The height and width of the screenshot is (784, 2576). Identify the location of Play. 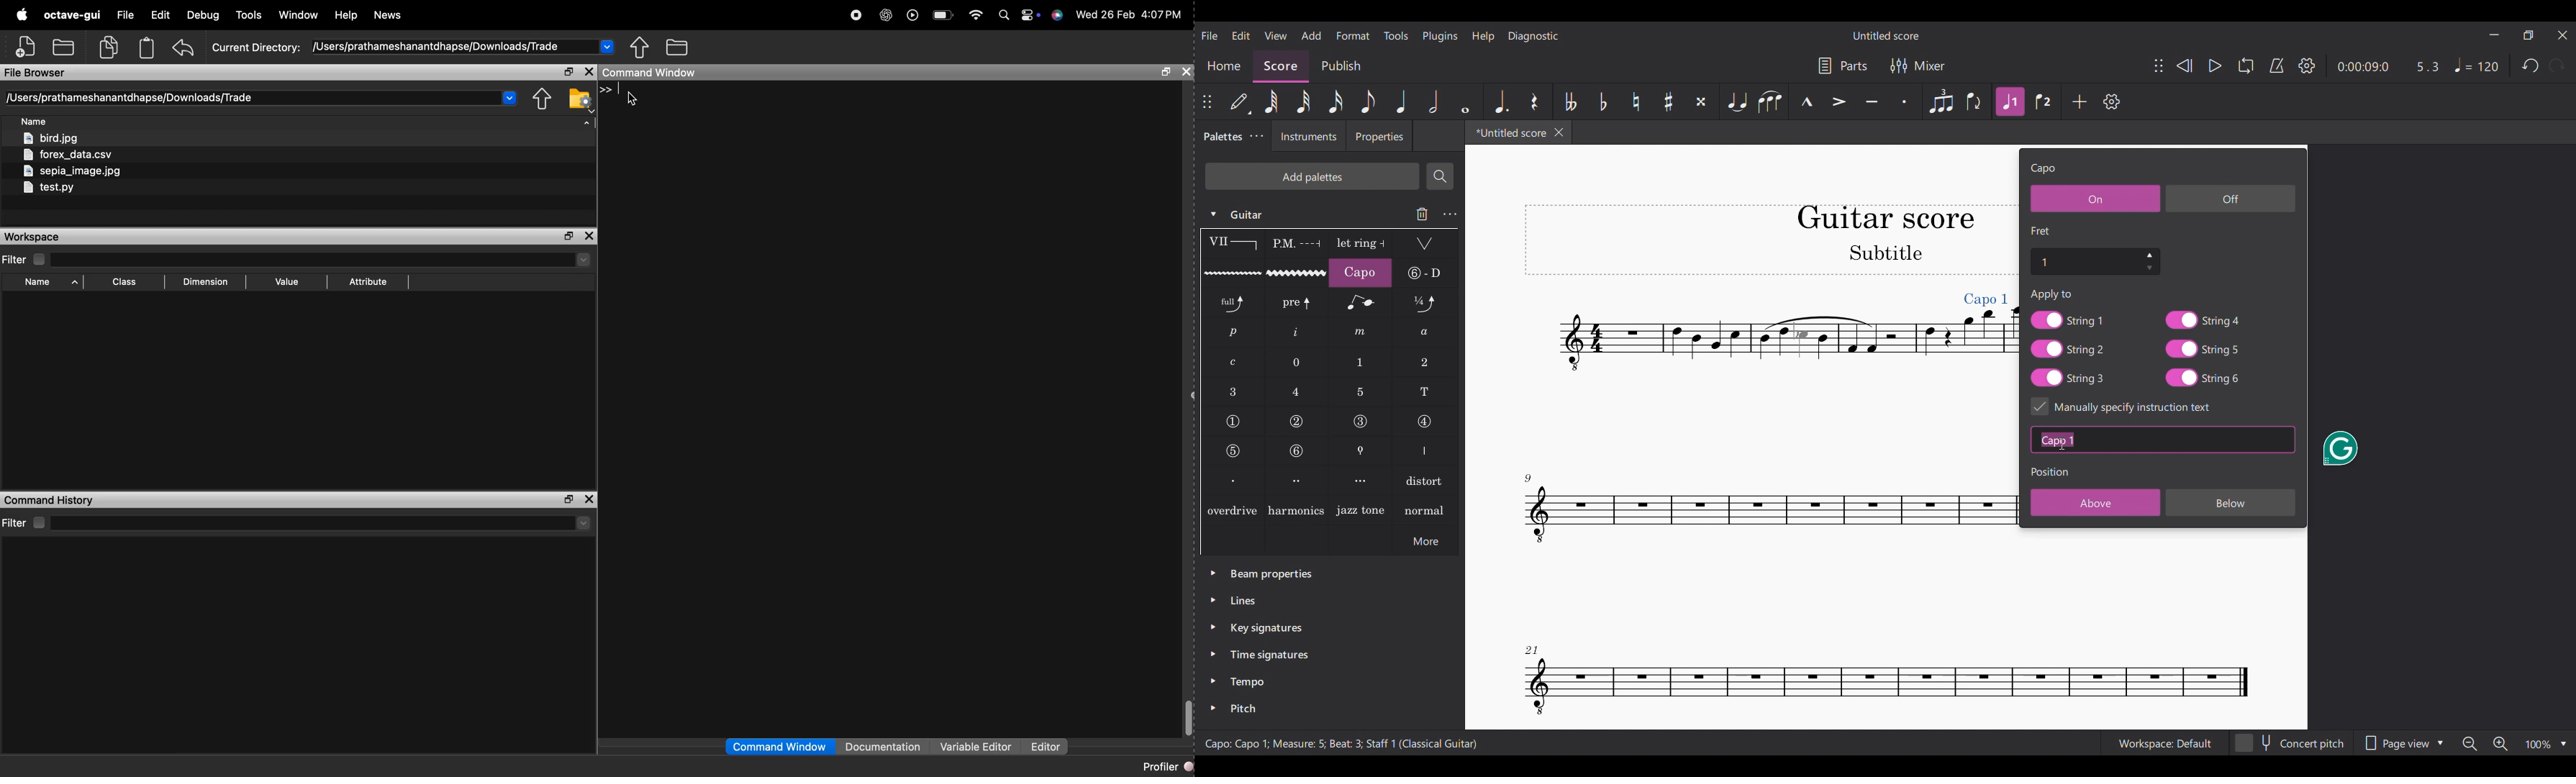
(2216, 66).